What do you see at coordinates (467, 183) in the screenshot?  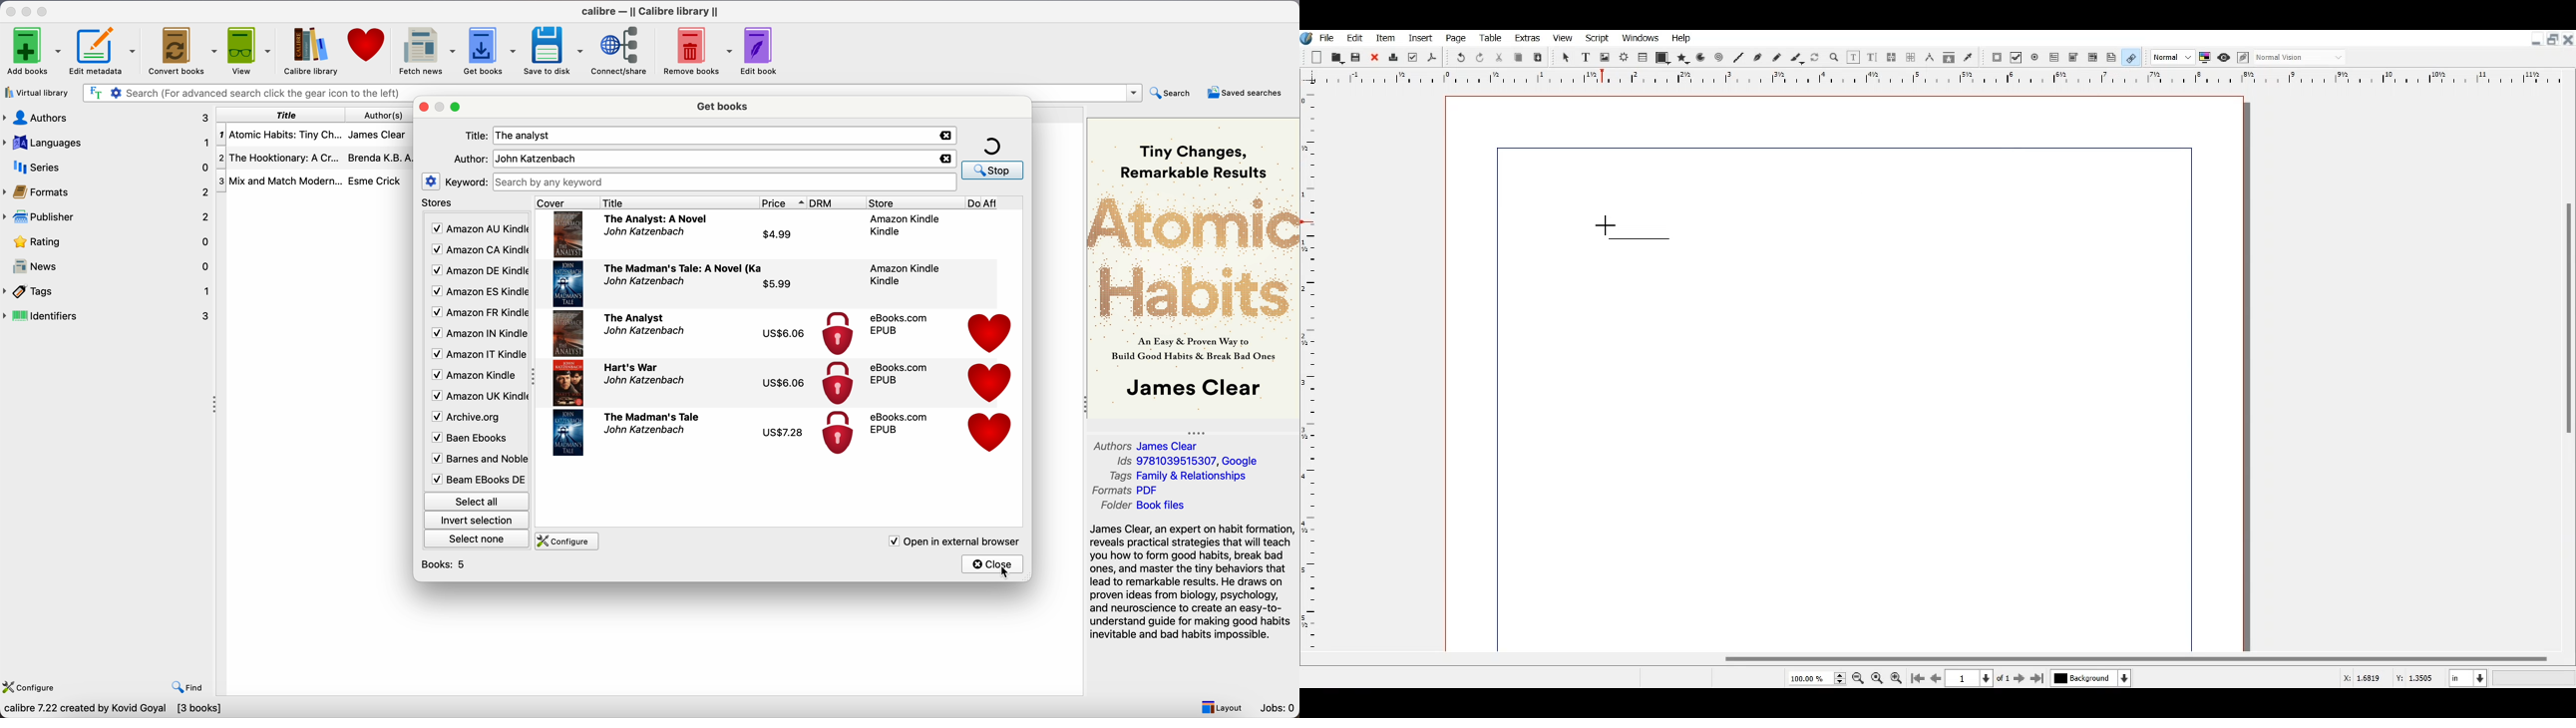 I see `keyword` at bounding box center [467, 183].